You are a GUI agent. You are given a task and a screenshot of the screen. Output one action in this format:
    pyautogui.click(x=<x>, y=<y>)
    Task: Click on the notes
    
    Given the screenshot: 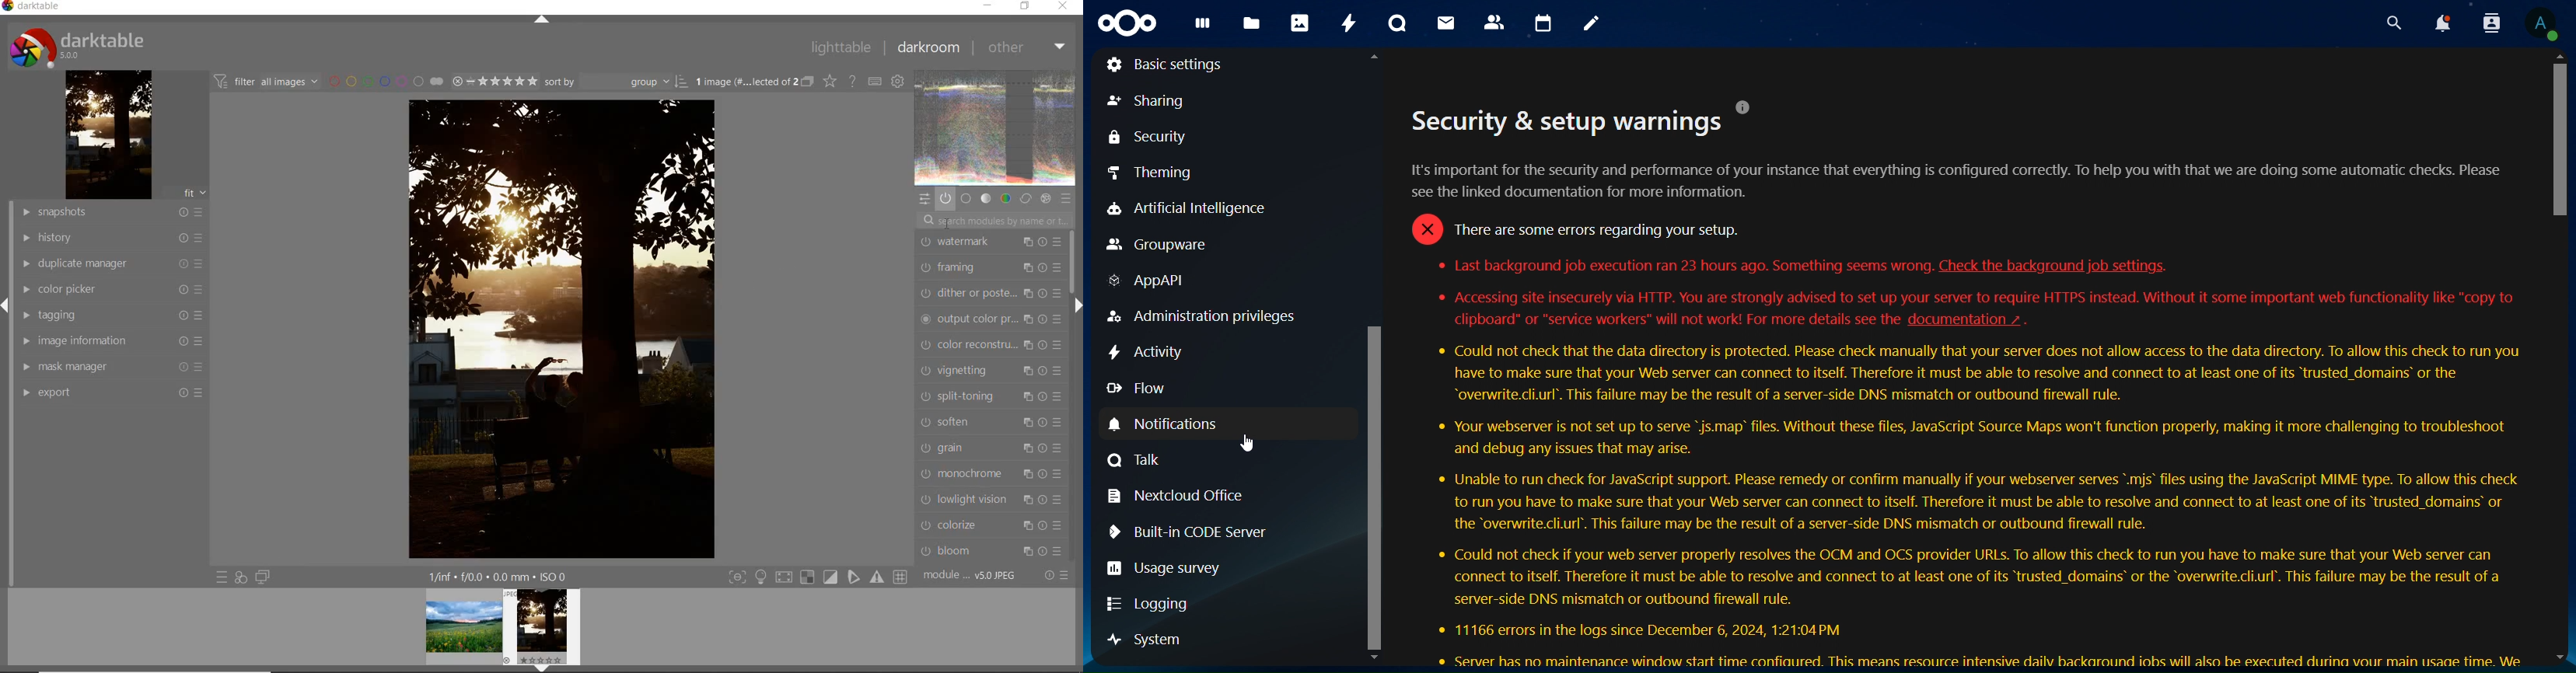 What is the action you would take?
    pyautogui.click(x=1592, y=24)
    